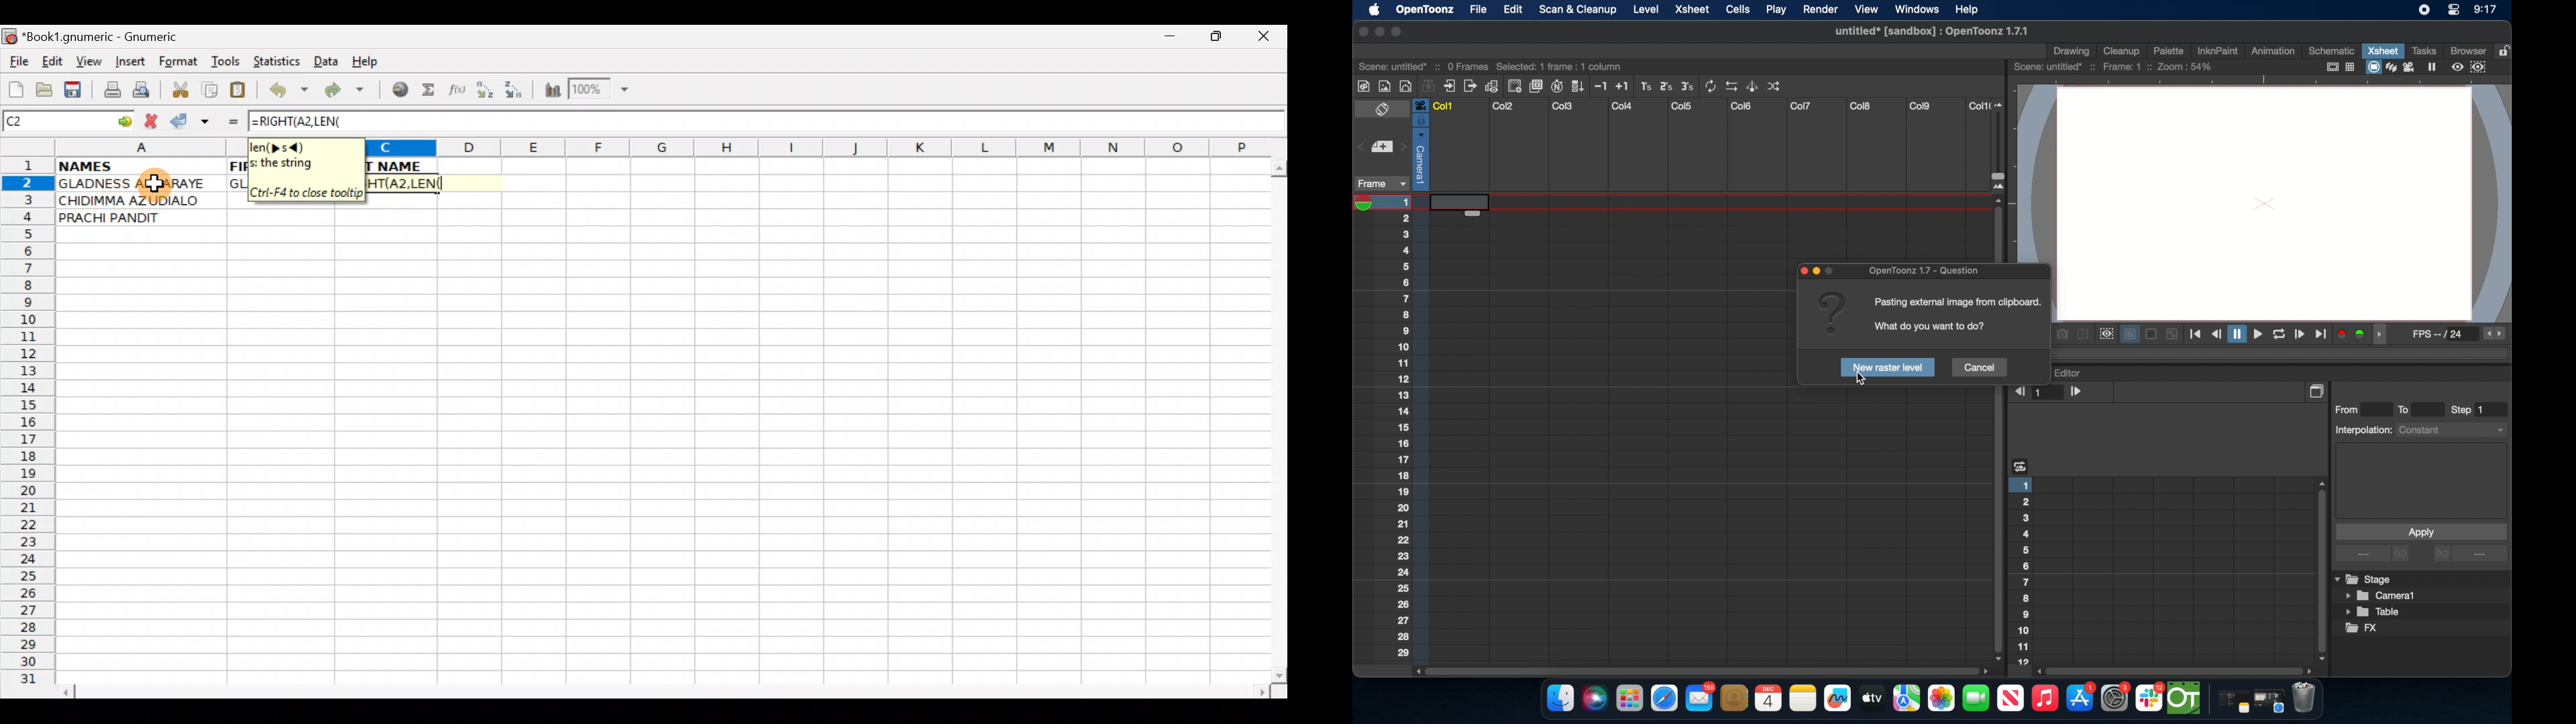  I want to click on more options, so click(2470, 555).